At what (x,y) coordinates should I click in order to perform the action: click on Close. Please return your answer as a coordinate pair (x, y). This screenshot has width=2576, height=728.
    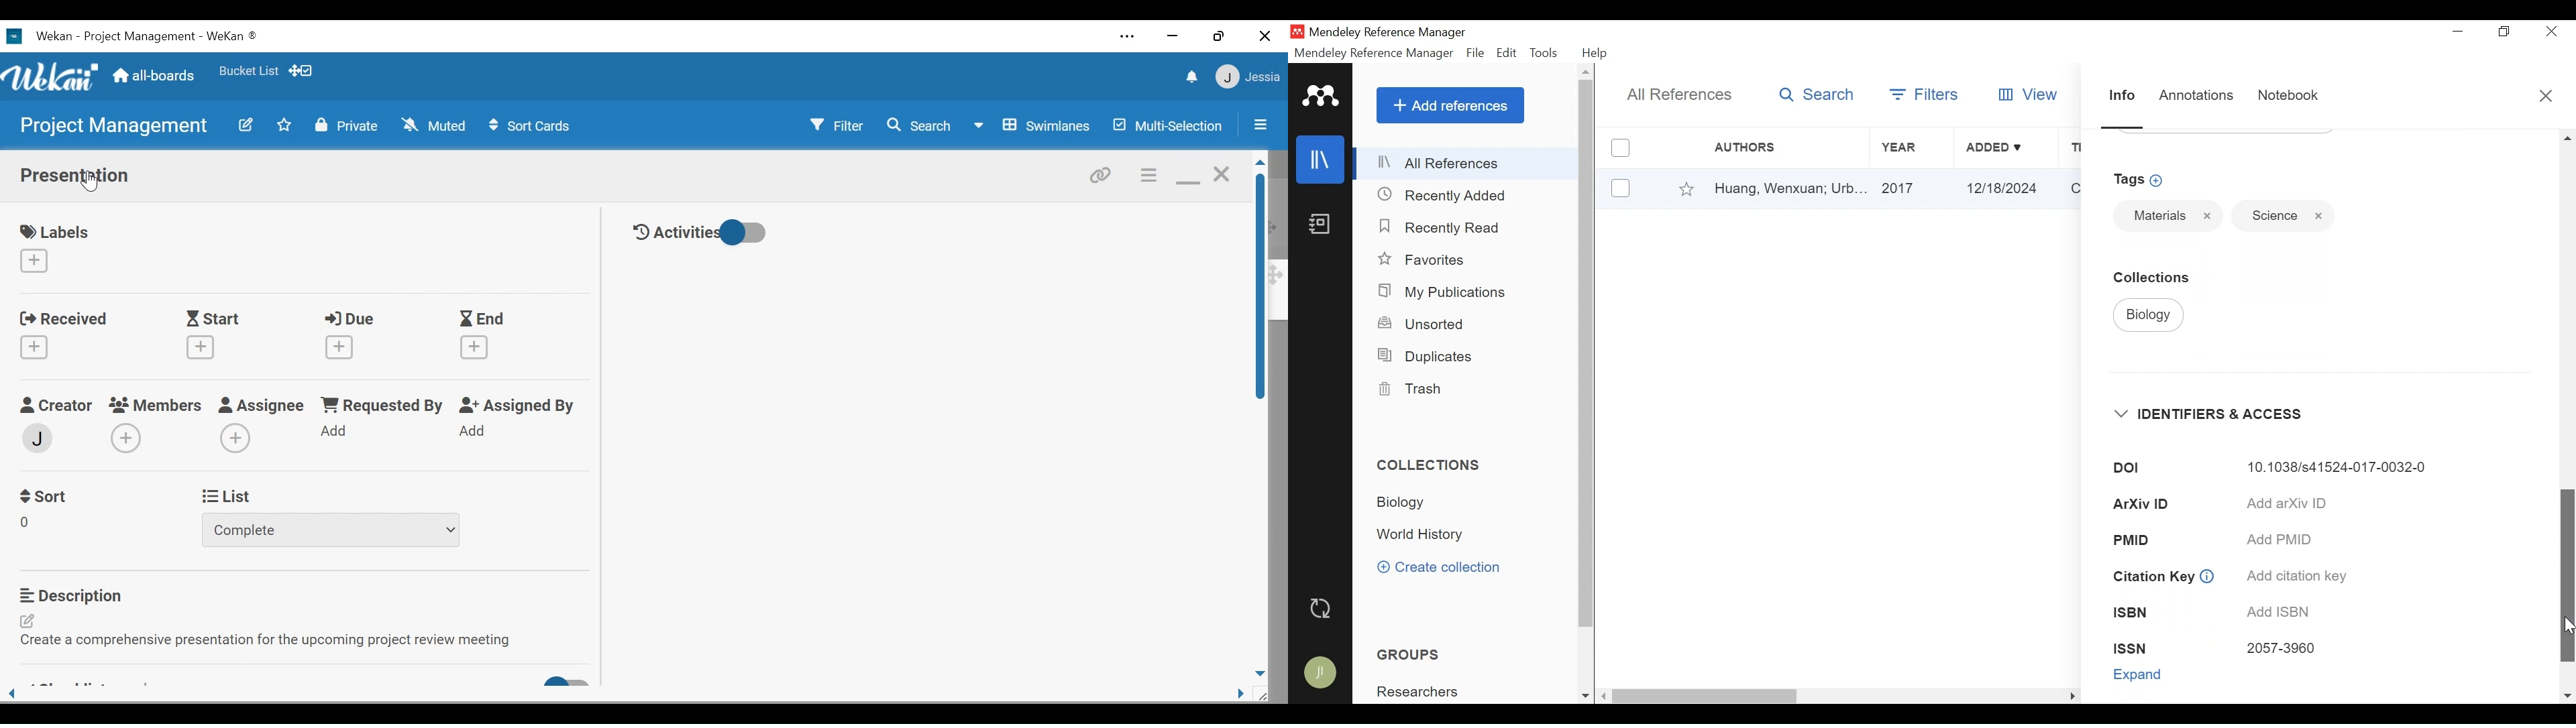
    Looking at the image, I should click on (1222, 173).